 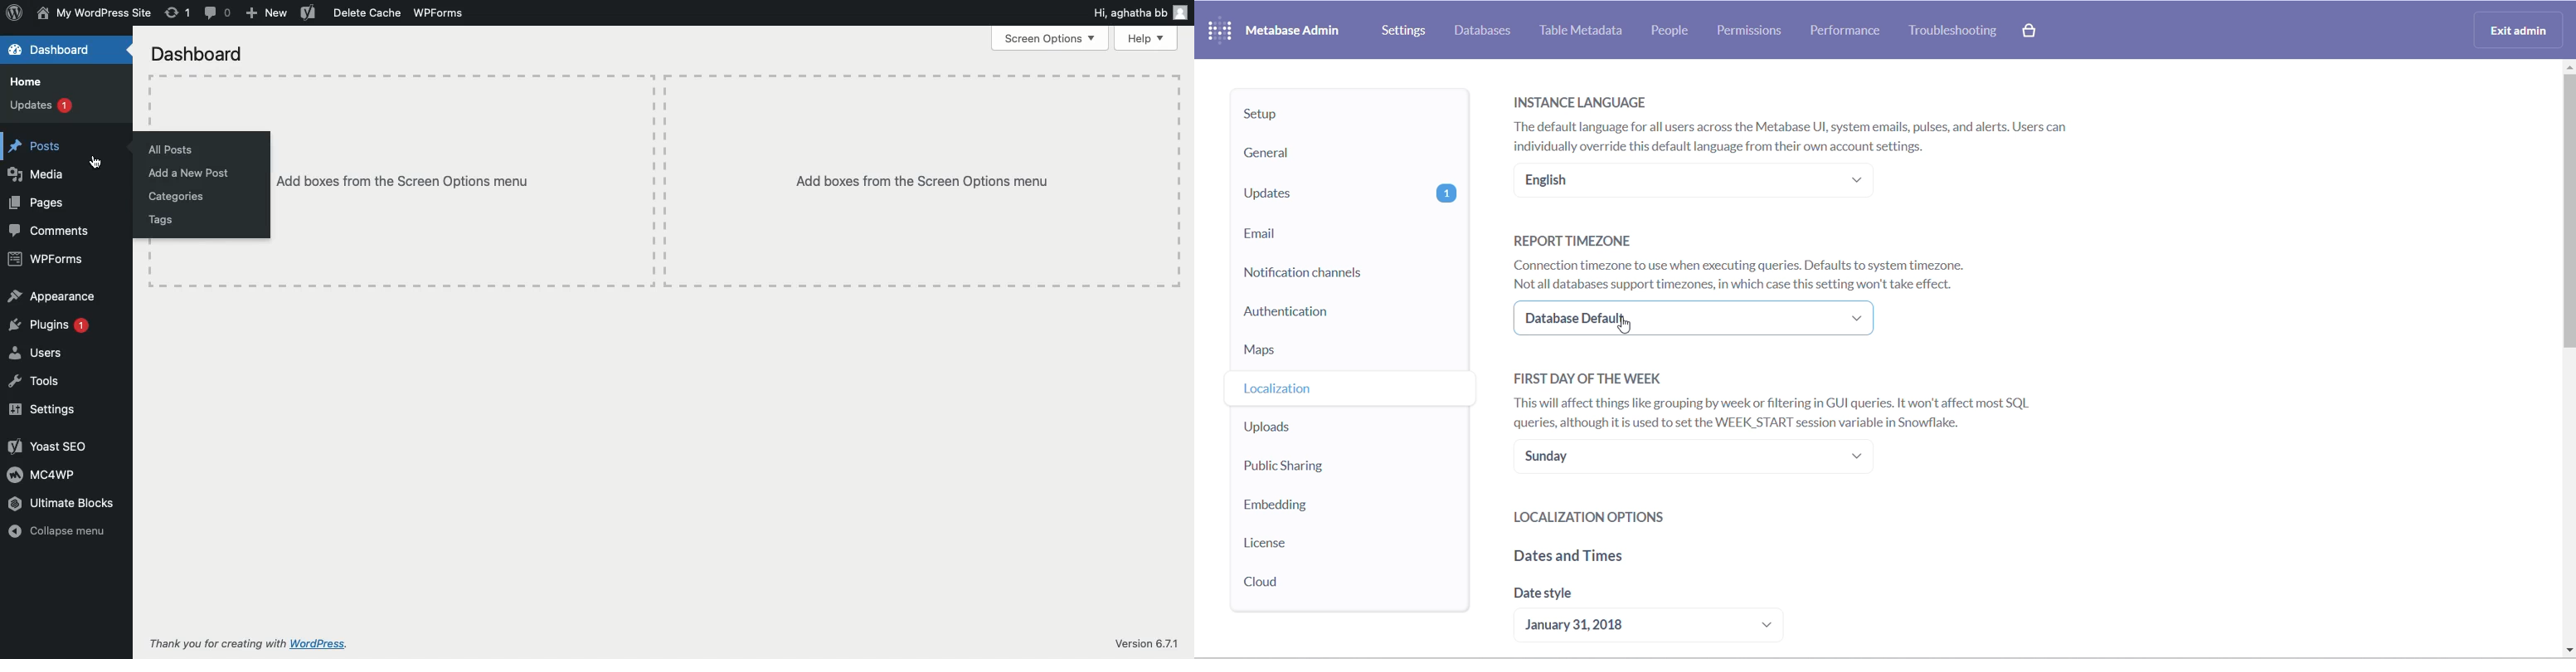 I want to click on Delete cache, so click(x=368, y=15).